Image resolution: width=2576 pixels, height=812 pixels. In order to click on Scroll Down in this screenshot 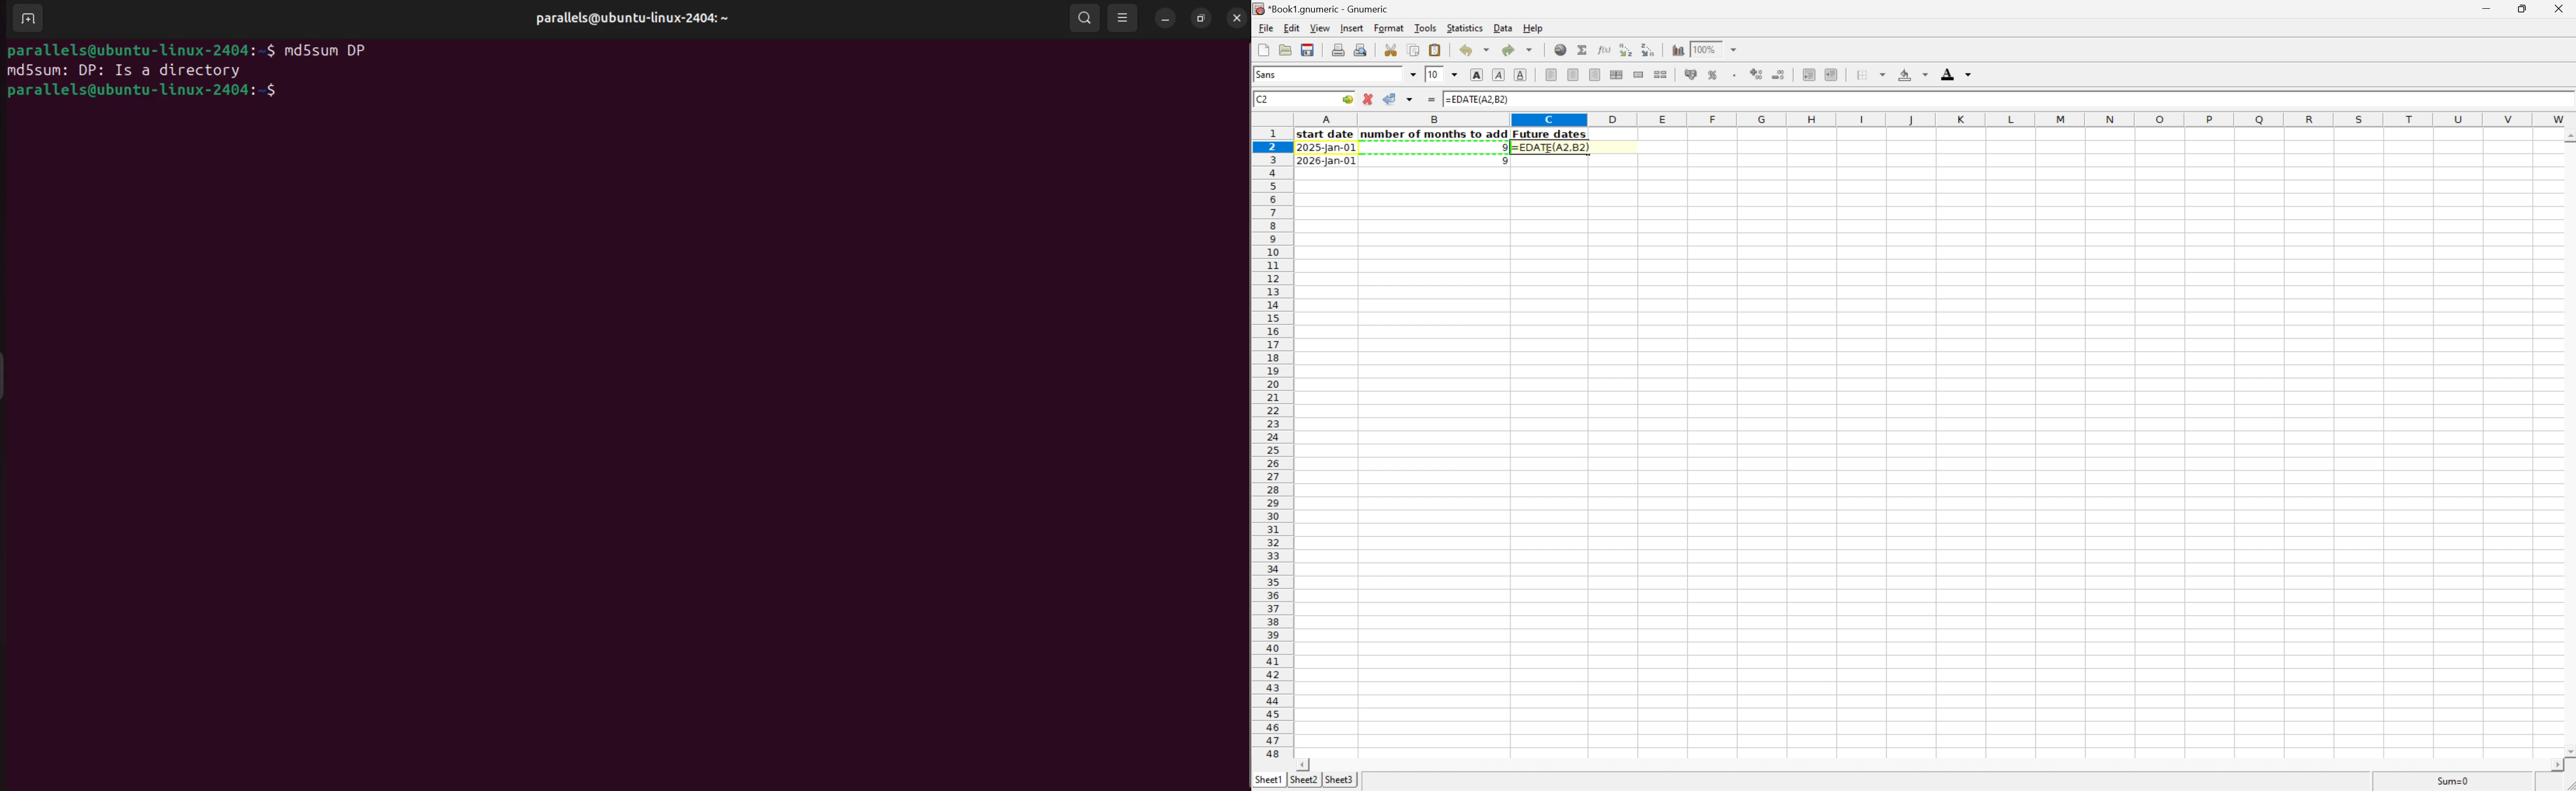, I will do `click(2568, 749)`.